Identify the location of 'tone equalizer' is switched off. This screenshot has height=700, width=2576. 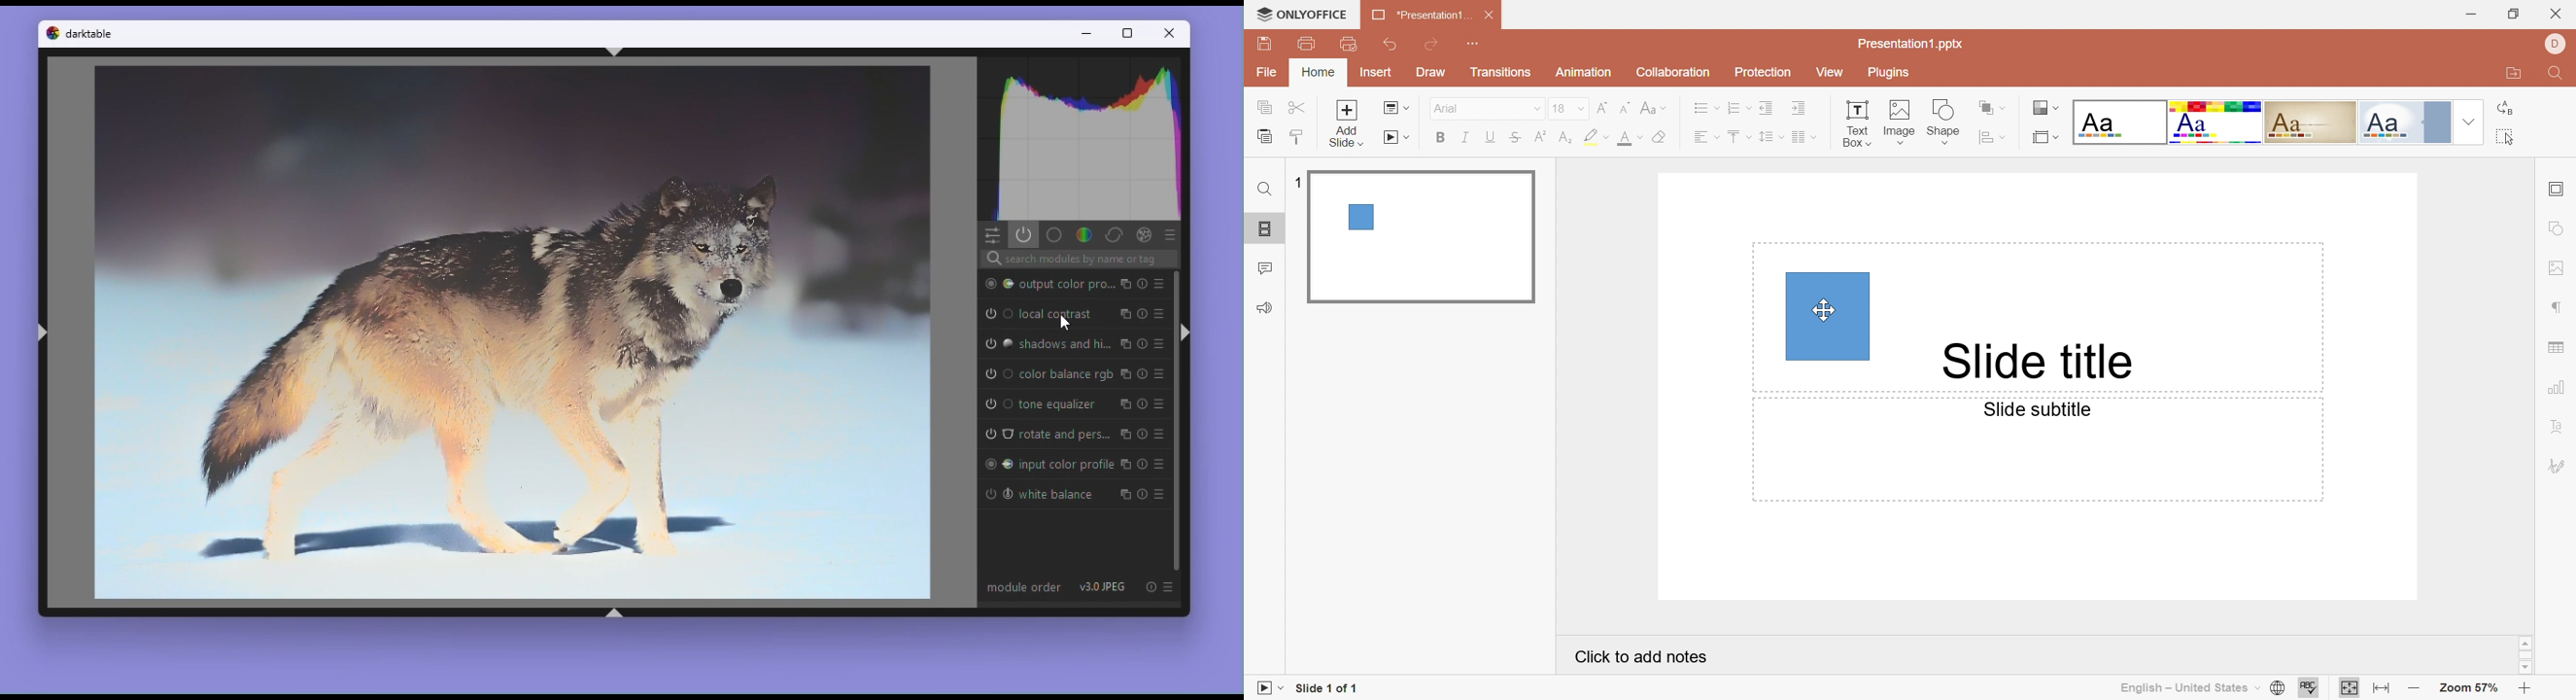
(995, 402).